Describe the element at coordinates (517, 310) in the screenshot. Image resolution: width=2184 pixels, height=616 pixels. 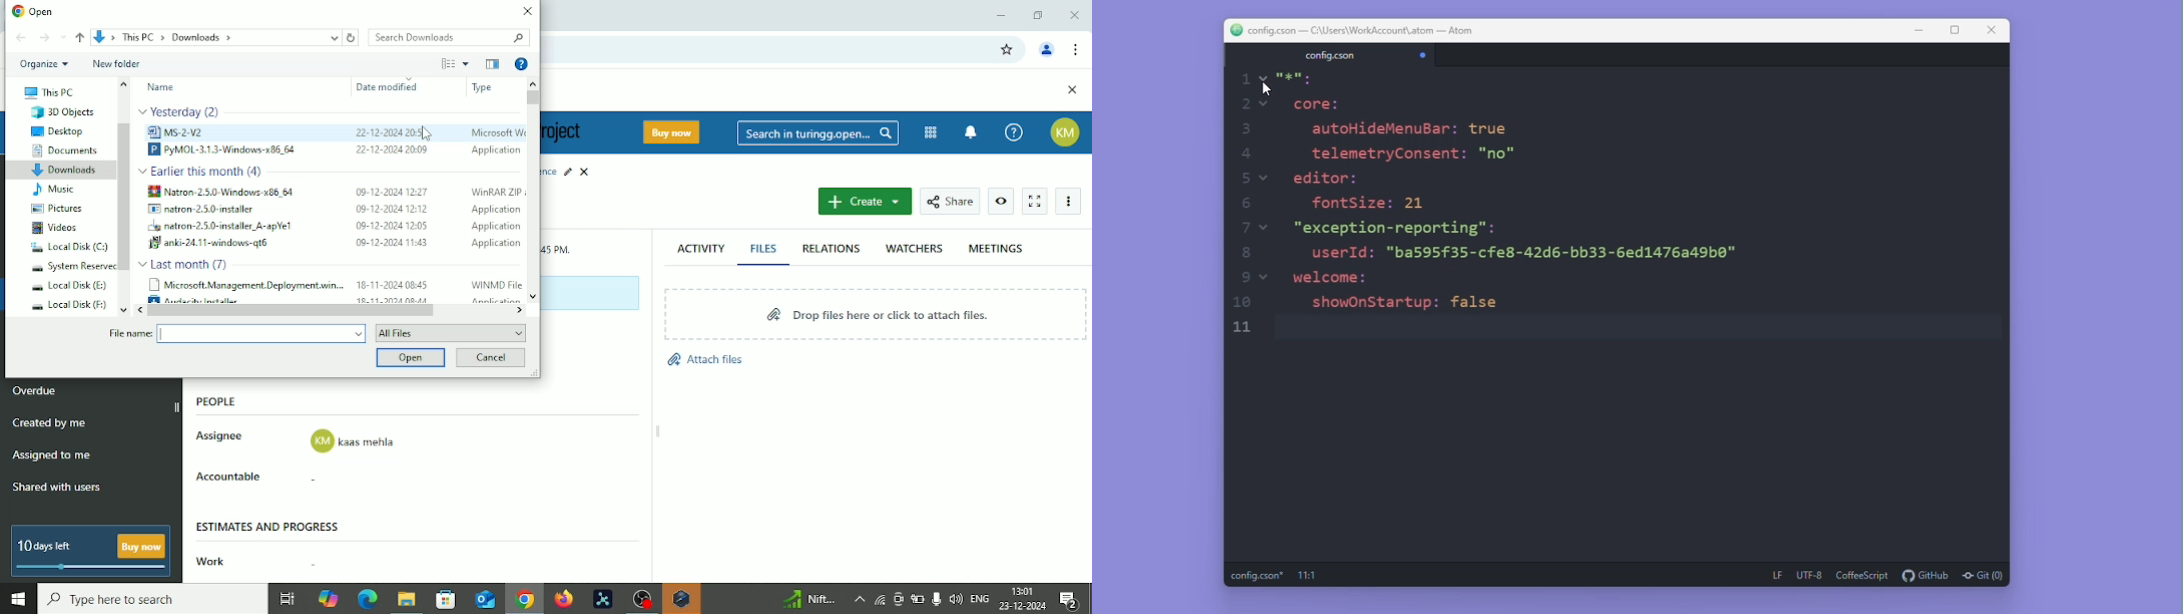
I see `move right in files` at that location.